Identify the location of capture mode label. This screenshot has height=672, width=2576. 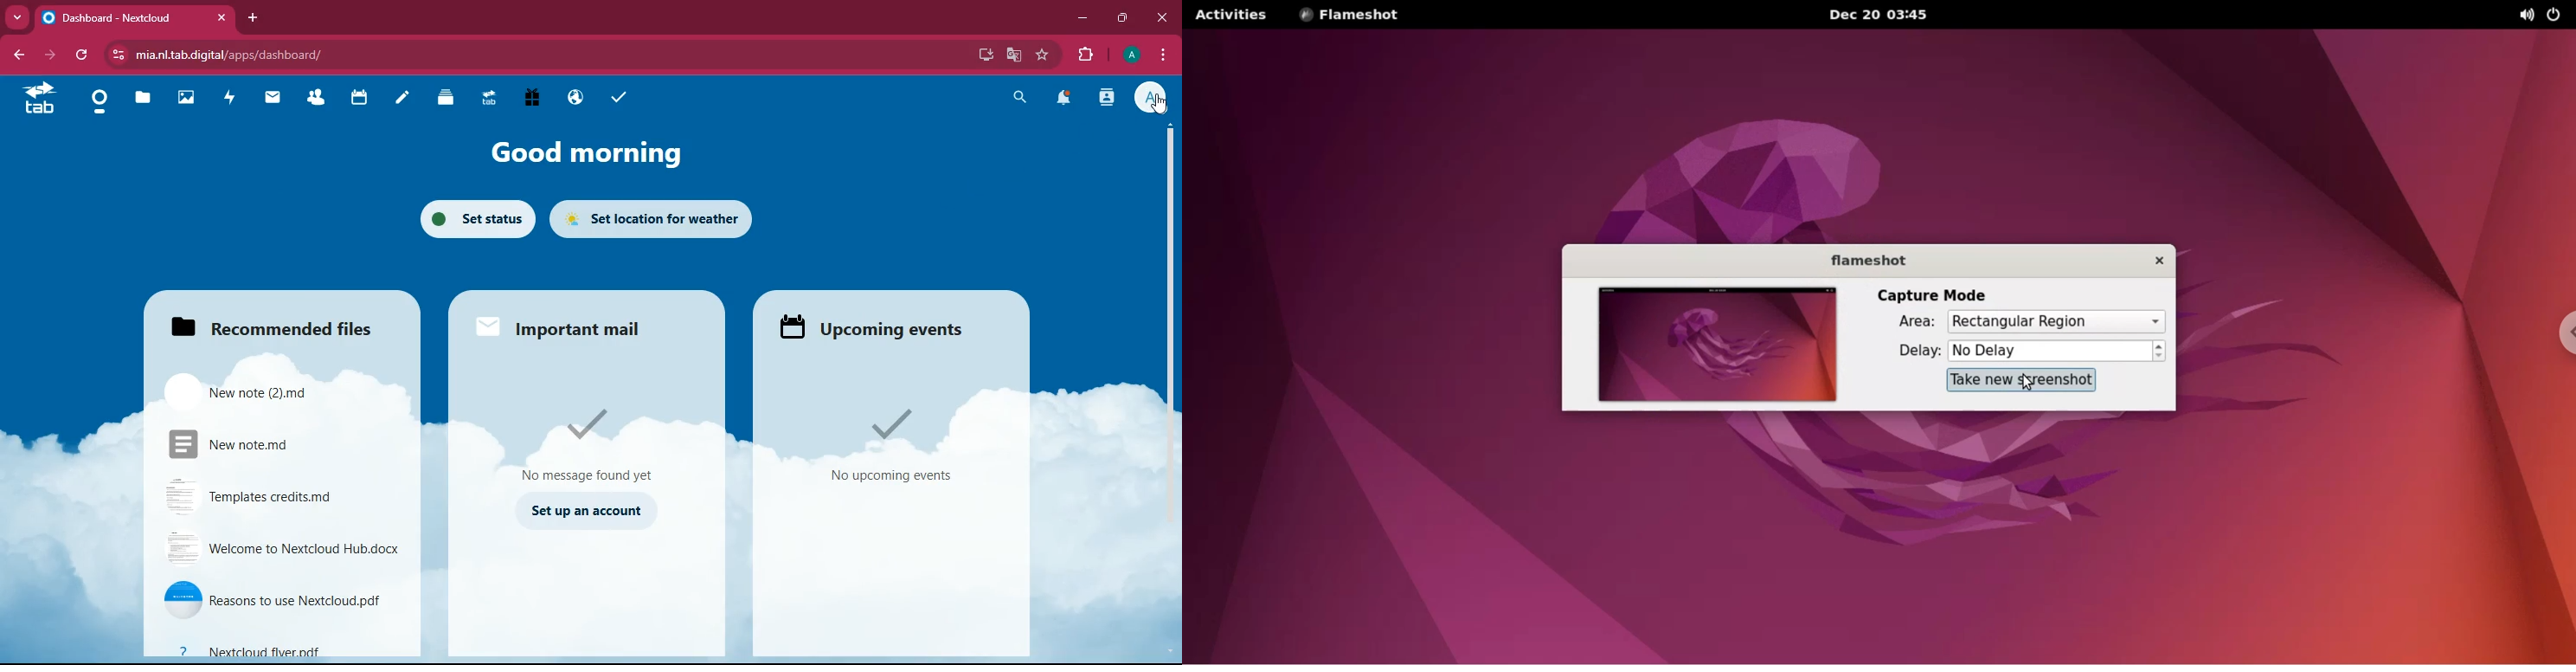
(1936, 295).